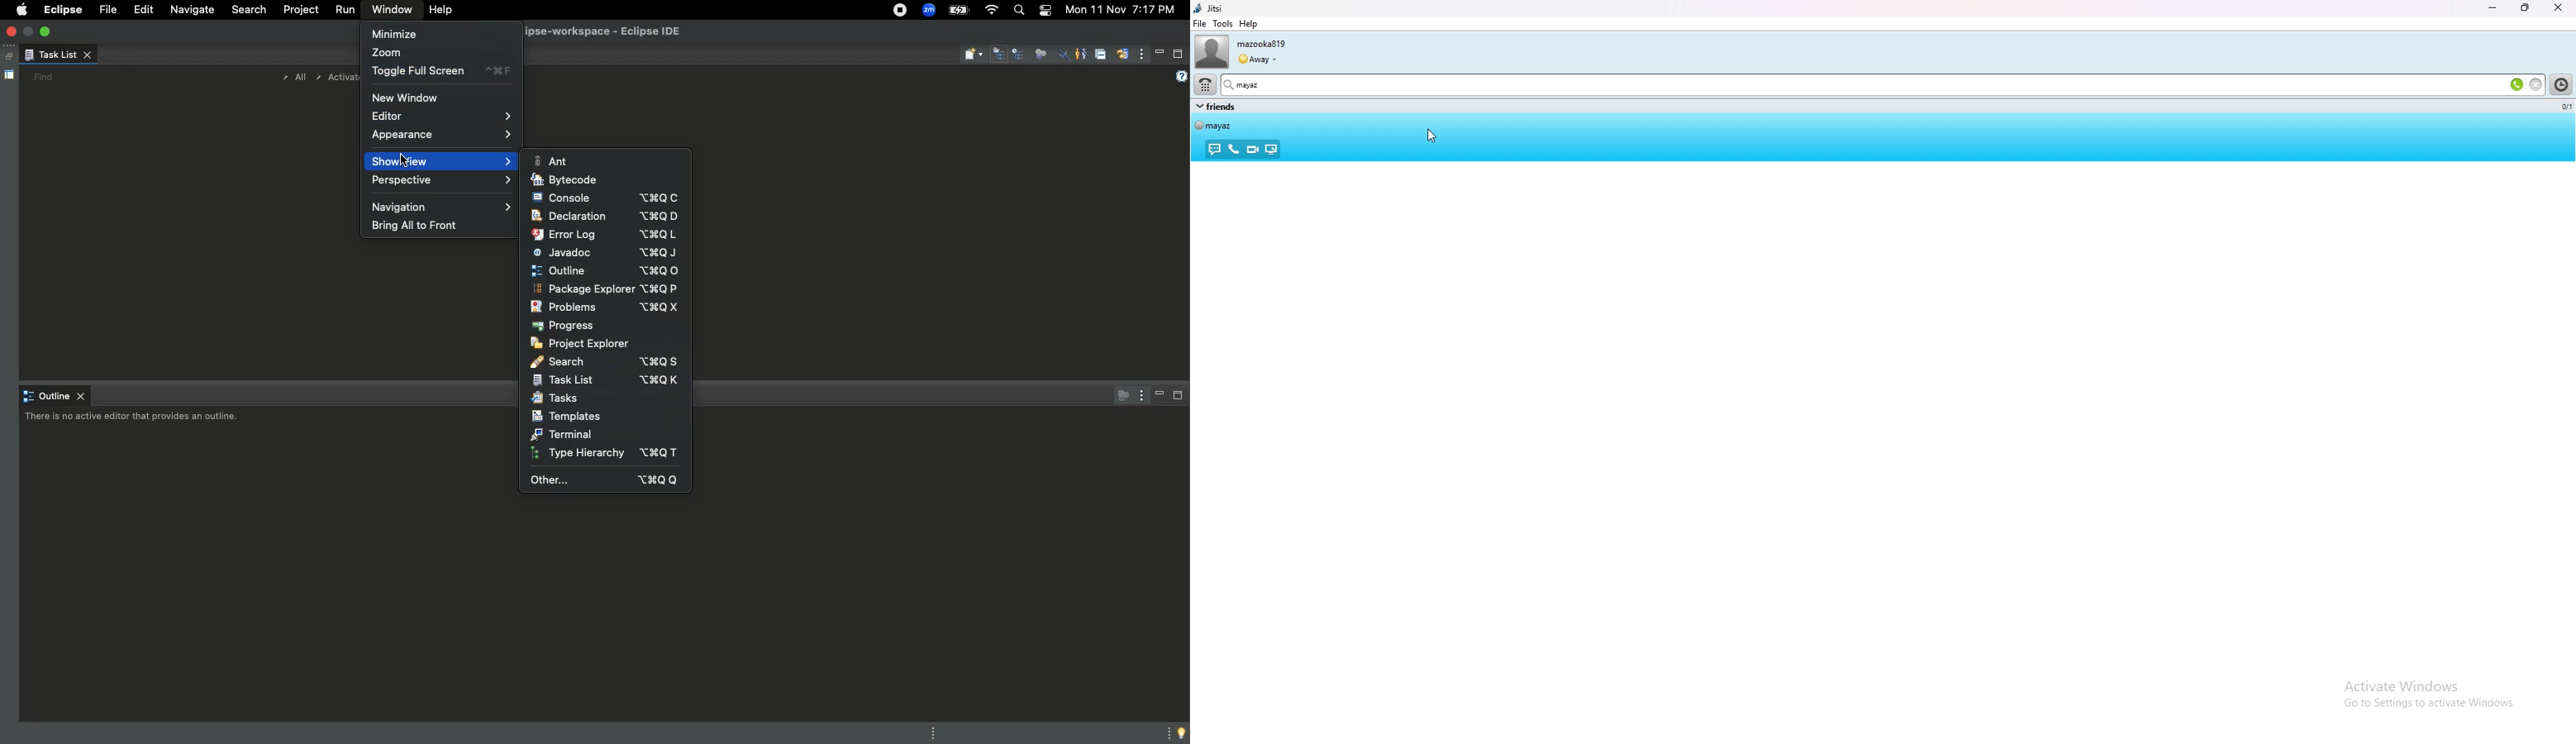 The image size is (2576, 756). What do you see at coordinates (604, 251) in the screenshot?
I see `Javadoc` at bounding box center [604, 251].